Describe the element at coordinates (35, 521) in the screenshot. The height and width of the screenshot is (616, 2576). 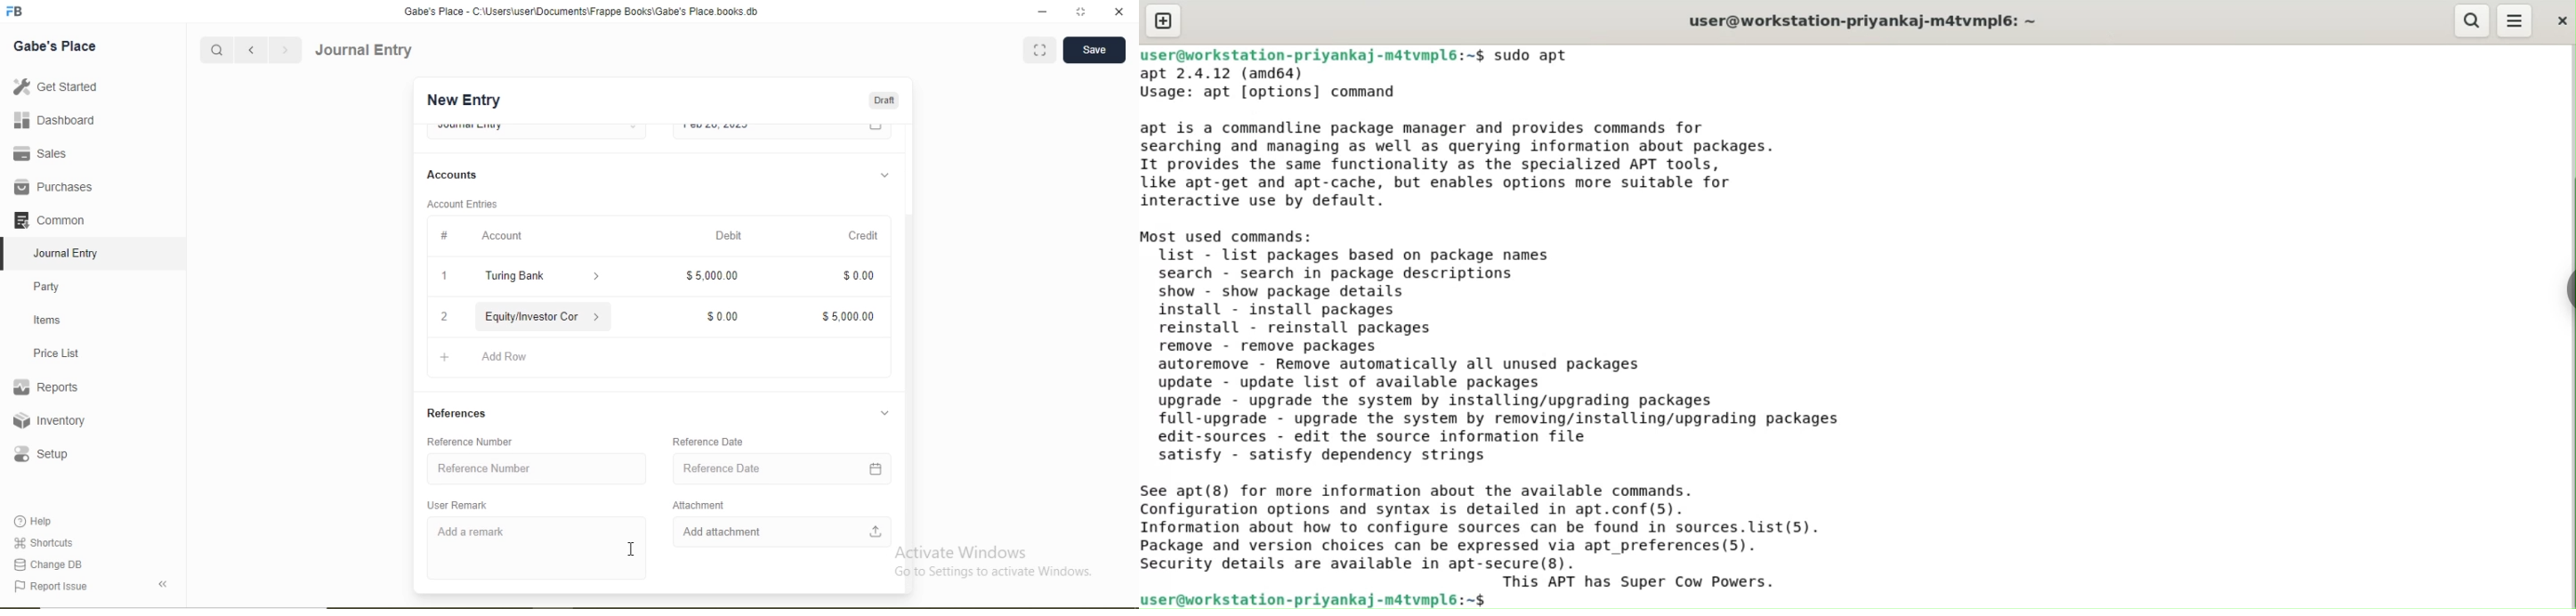
I see `Help` at that location.